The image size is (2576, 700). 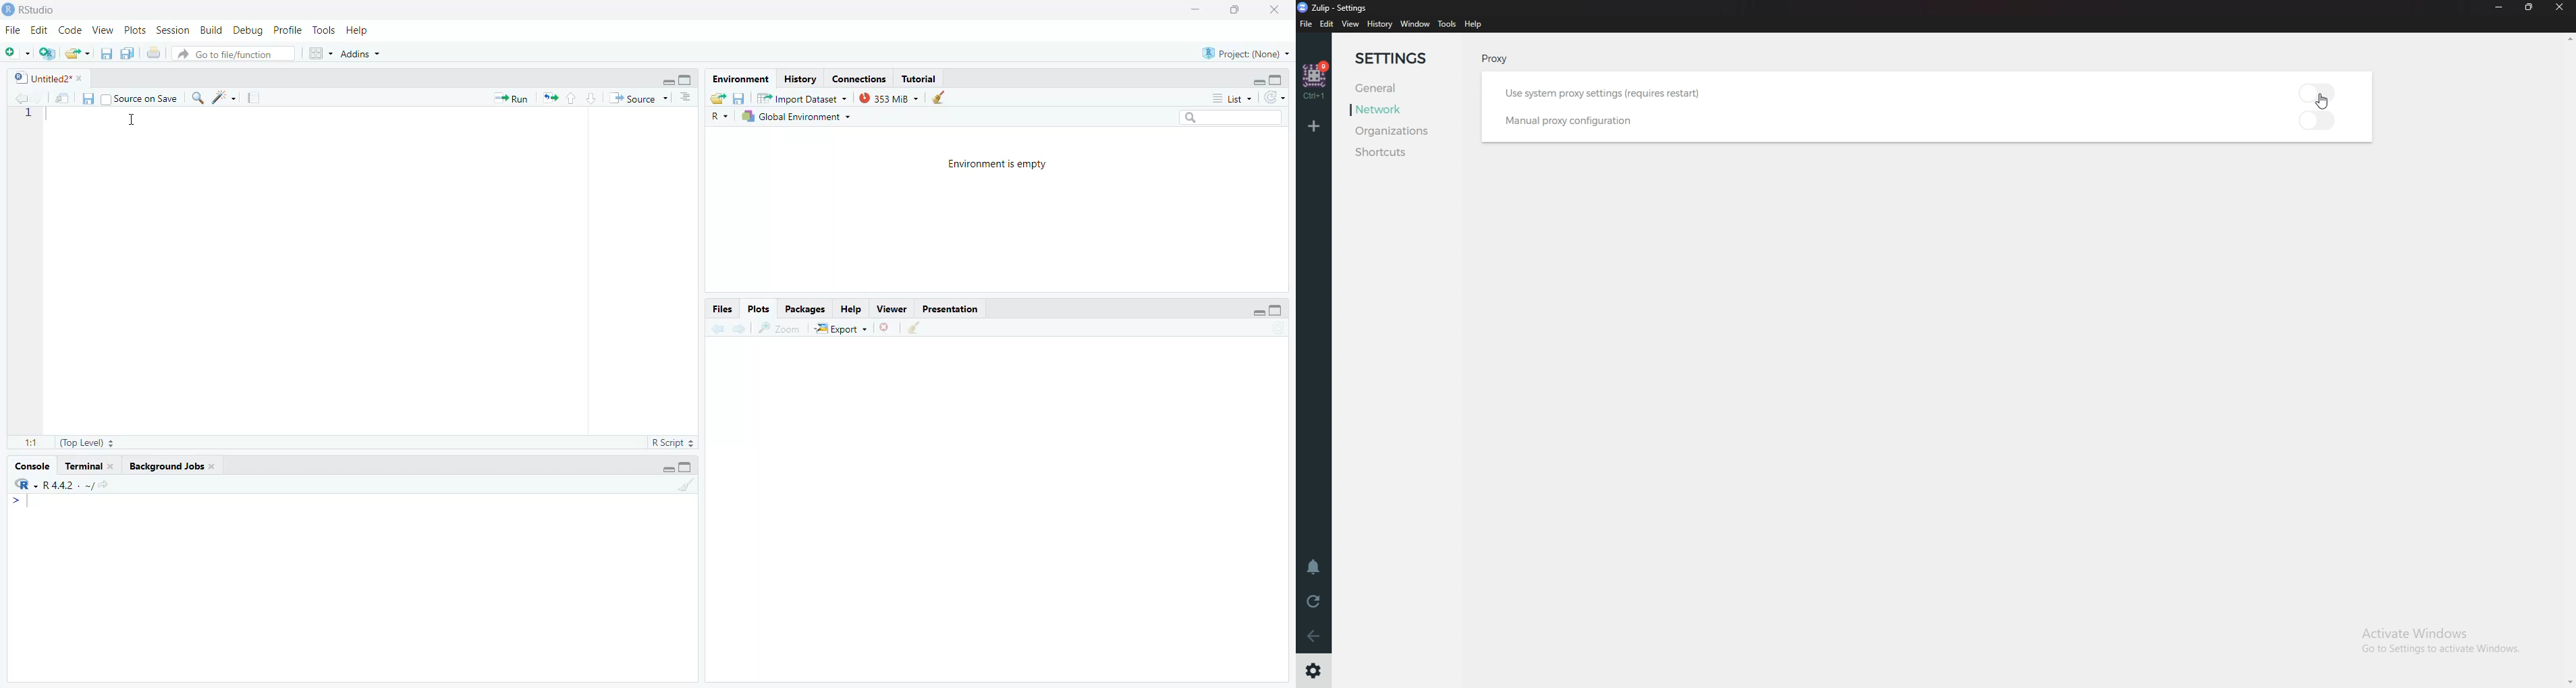 I want to click on Console, so click(x=30, y=467).